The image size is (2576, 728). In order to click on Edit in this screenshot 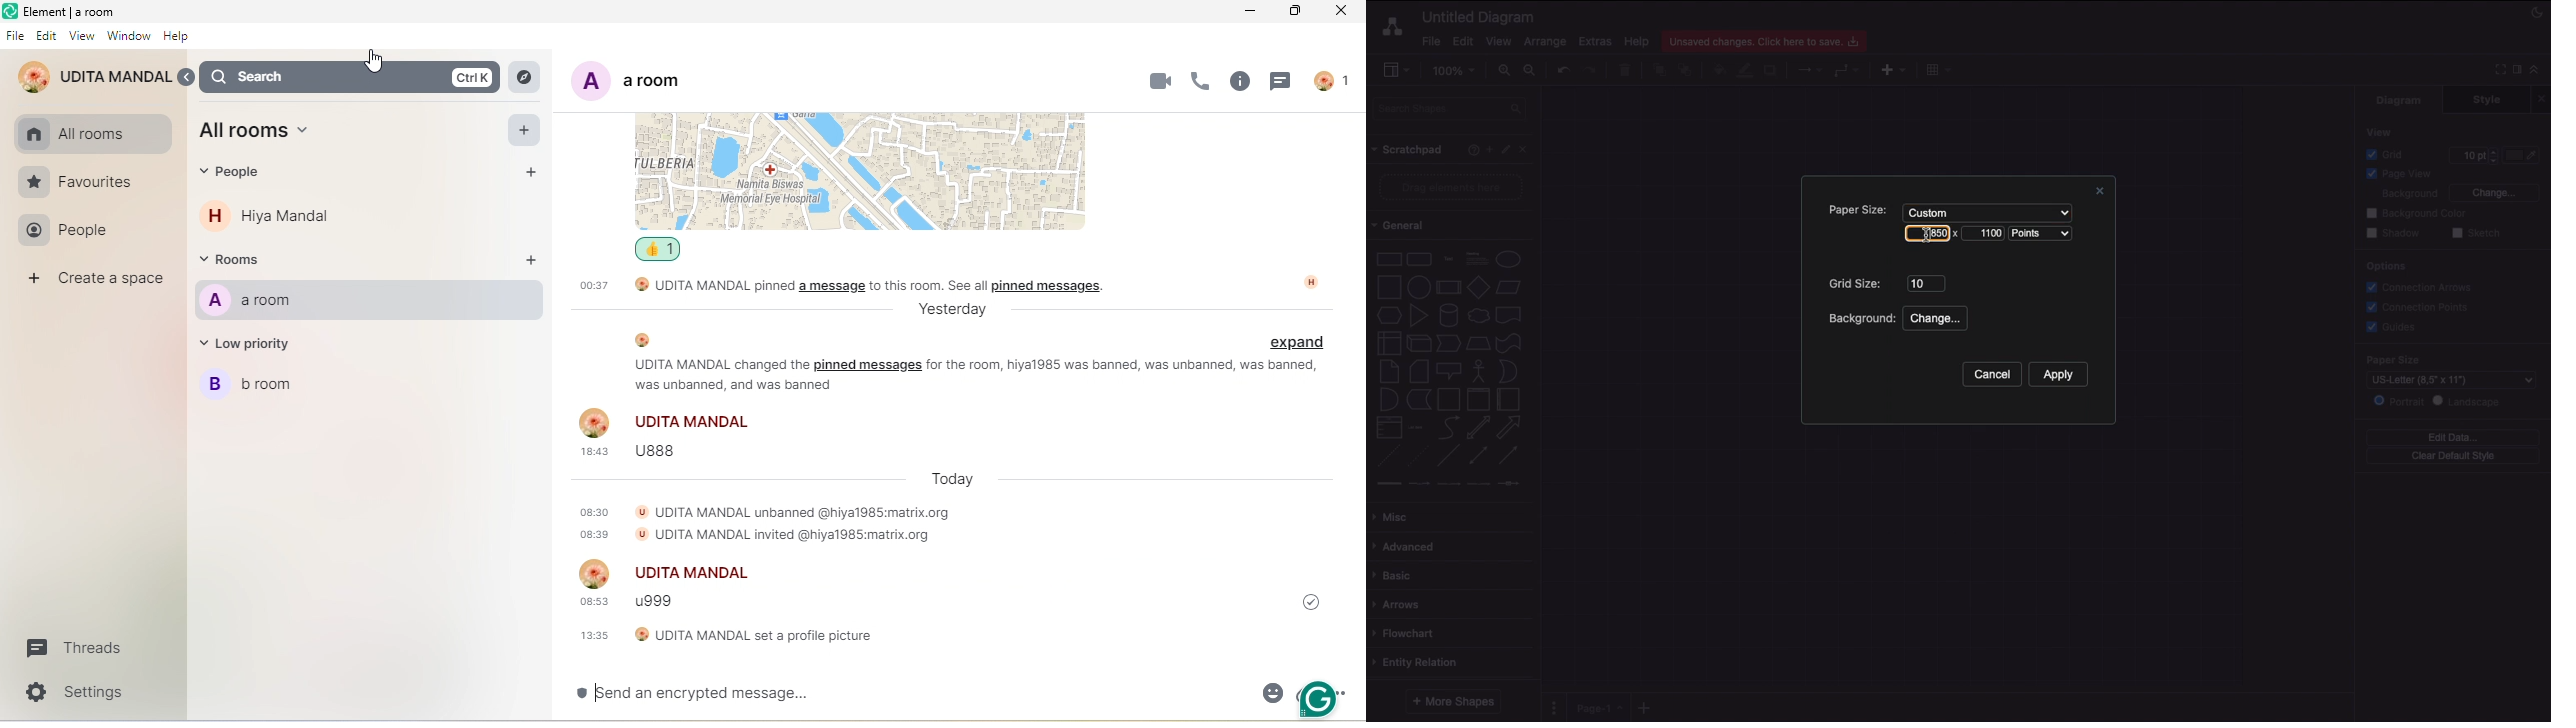, I will do `click(1461, 41)`.